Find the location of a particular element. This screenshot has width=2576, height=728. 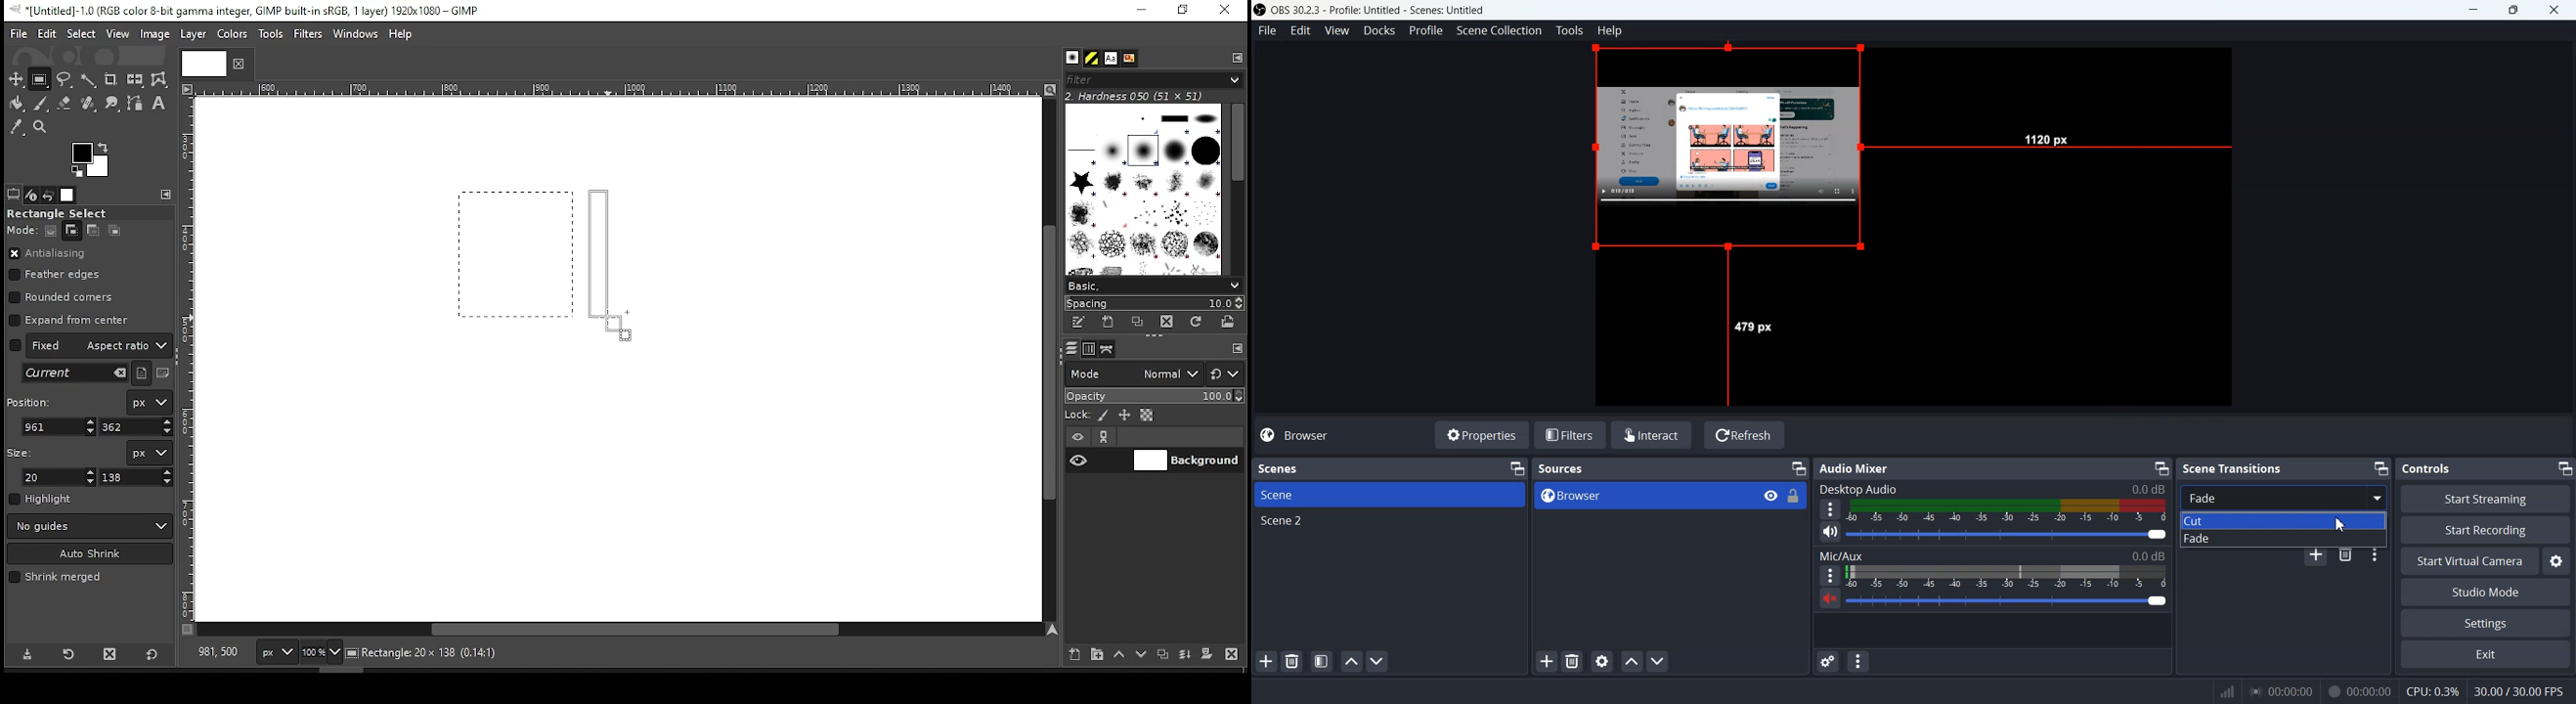

warp transform tool is located at coordinates (158, 80).